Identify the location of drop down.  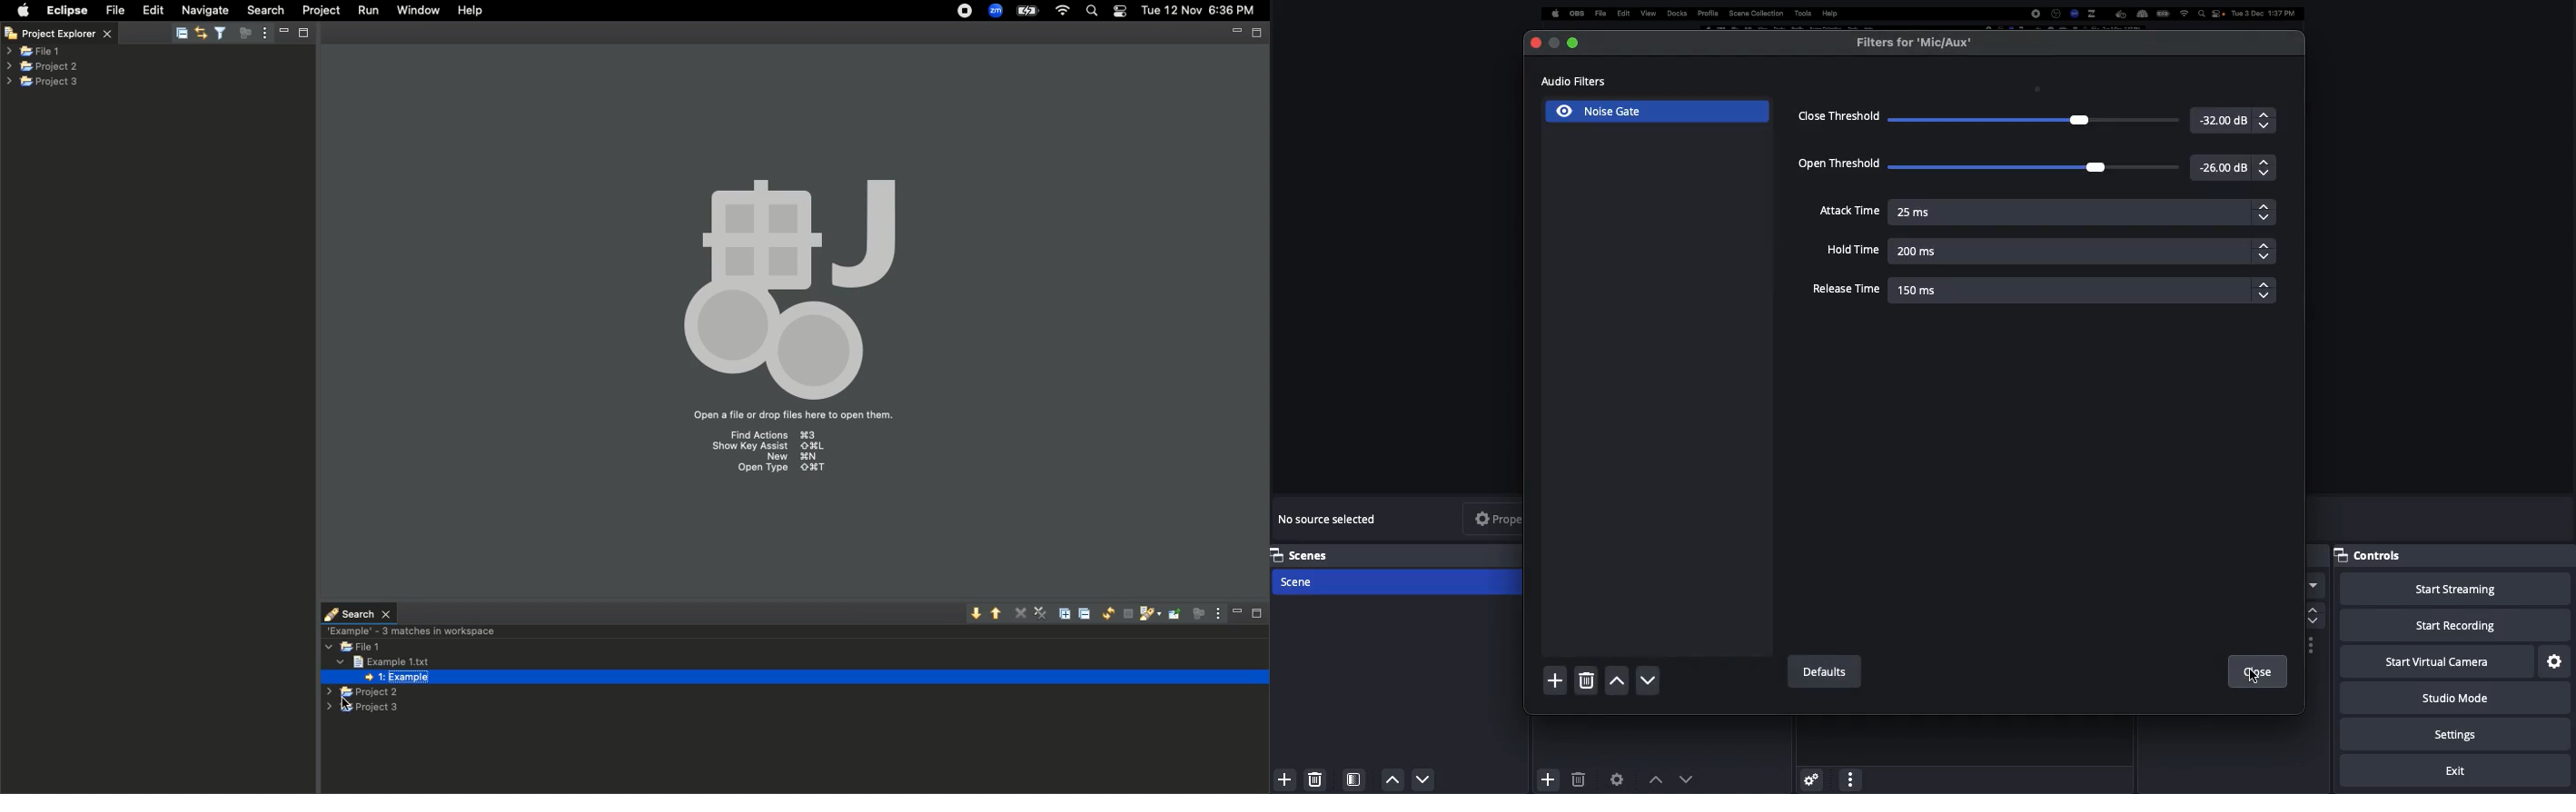
(2313, 588).